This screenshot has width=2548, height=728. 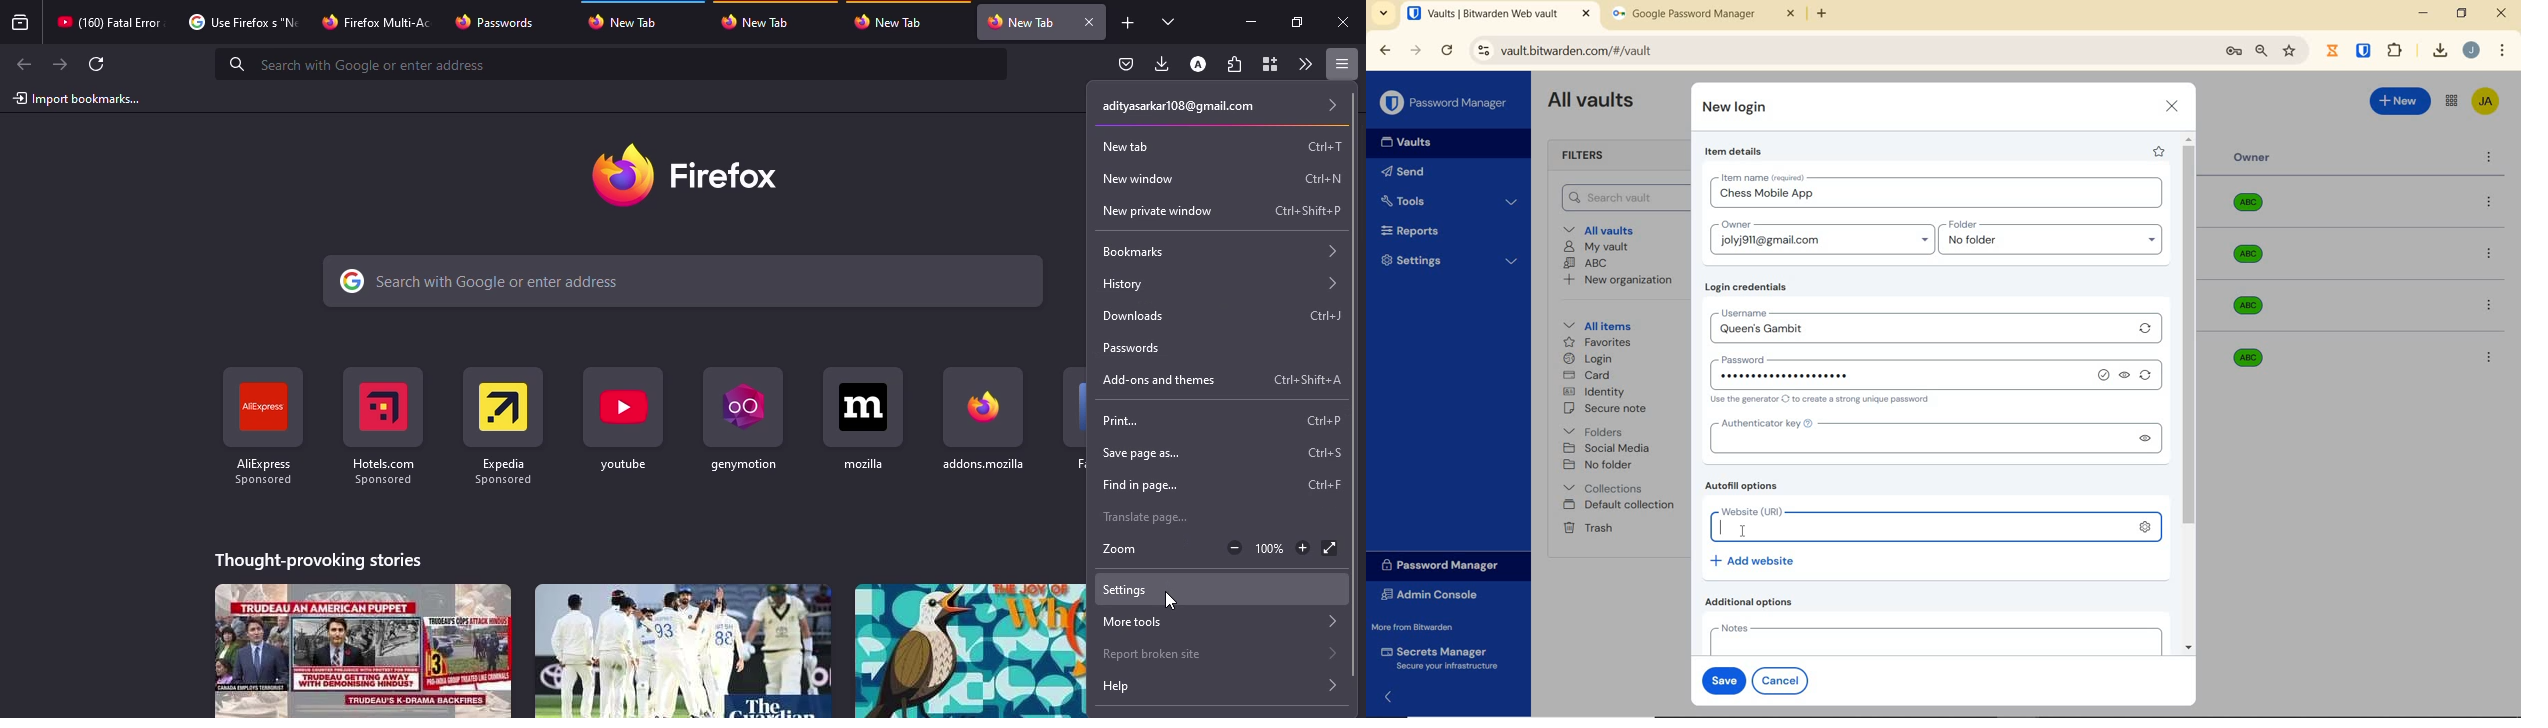 What do you see at coordinates (2488, 356) in the screenshot?
I see `option` at bounding box center [2488, 356].